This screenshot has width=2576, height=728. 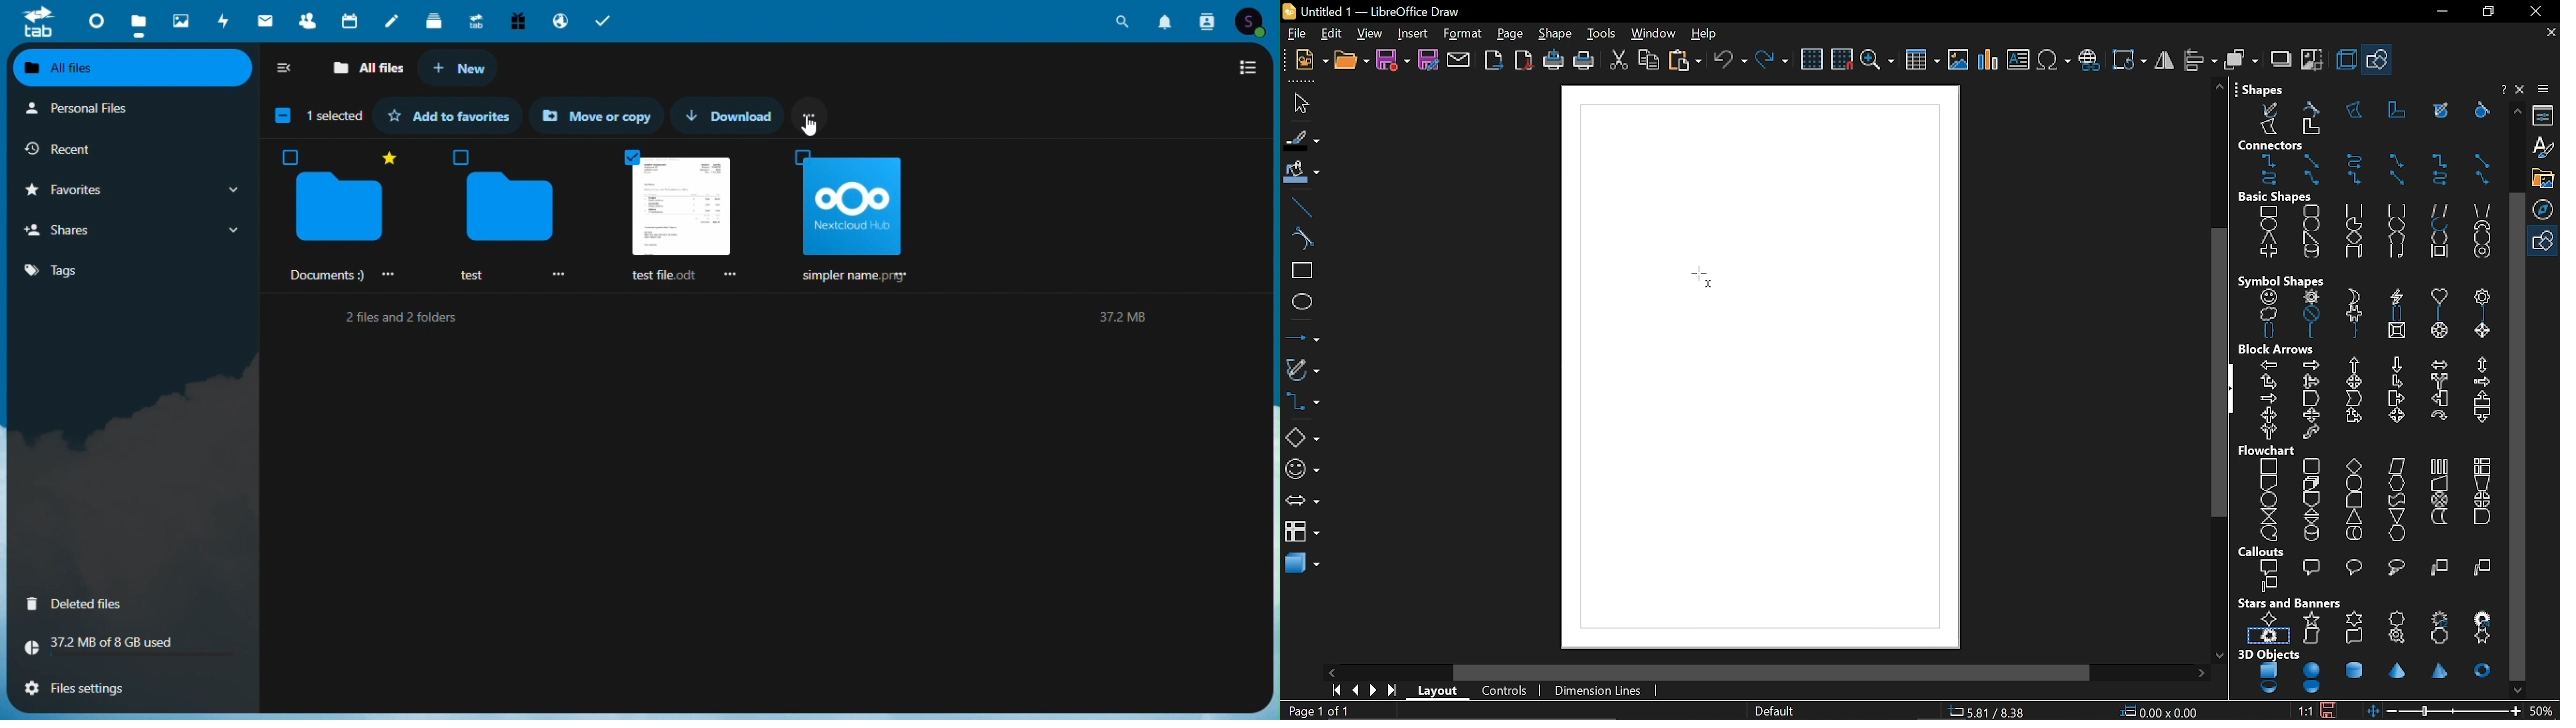 What do you see at coordinates (130, 192) in the screenshot?
I see `Favourite` at bounding box center [130, 192].